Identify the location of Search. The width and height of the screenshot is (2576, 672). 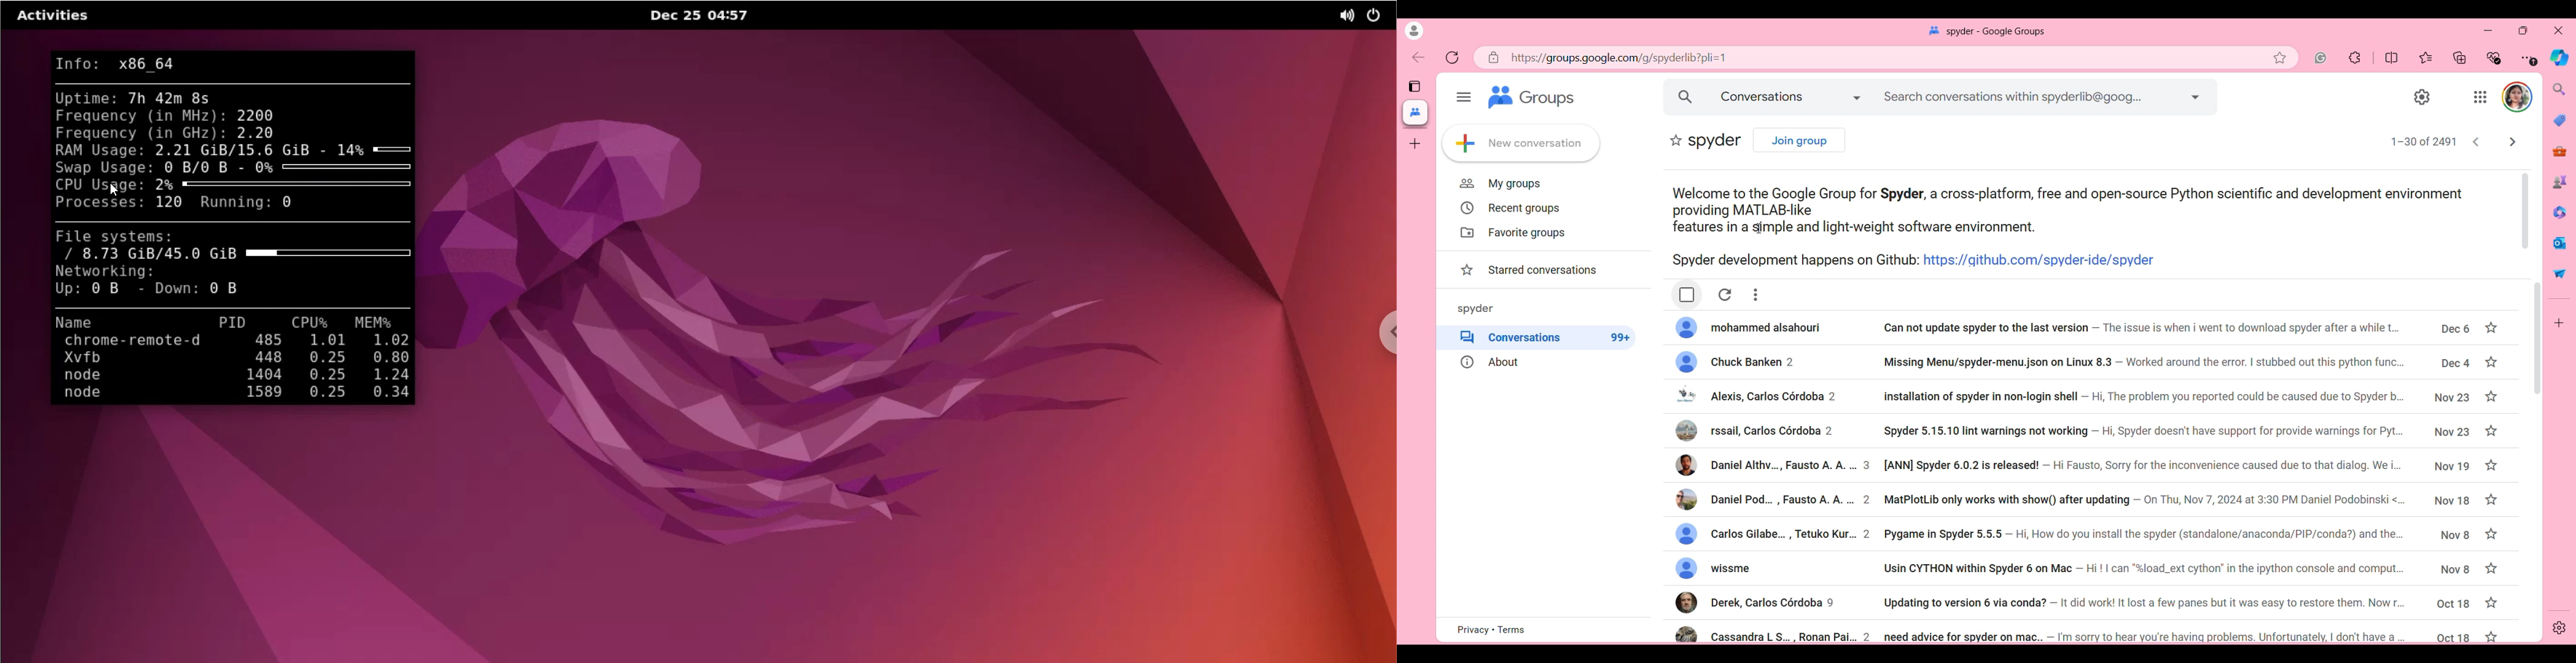
(2559, 88).